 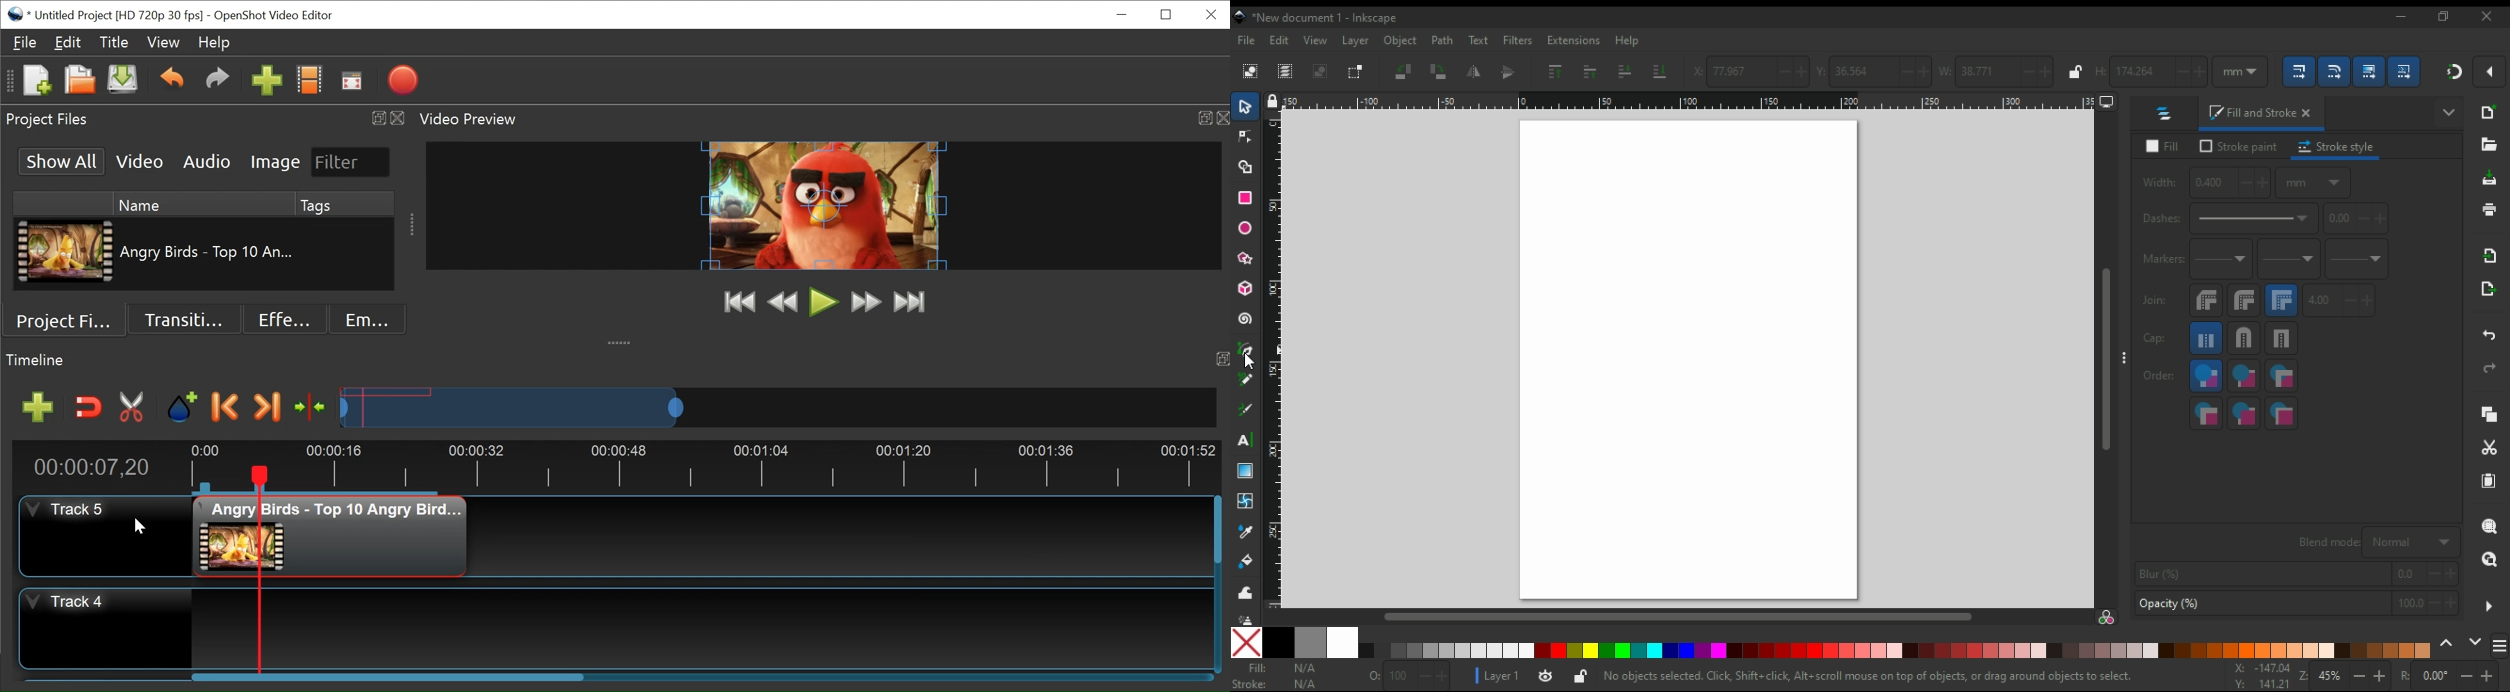 What do you see at coordinates (1573, 43) in the screenshot?
I see `extensions` at bounding box center [1573, 43].